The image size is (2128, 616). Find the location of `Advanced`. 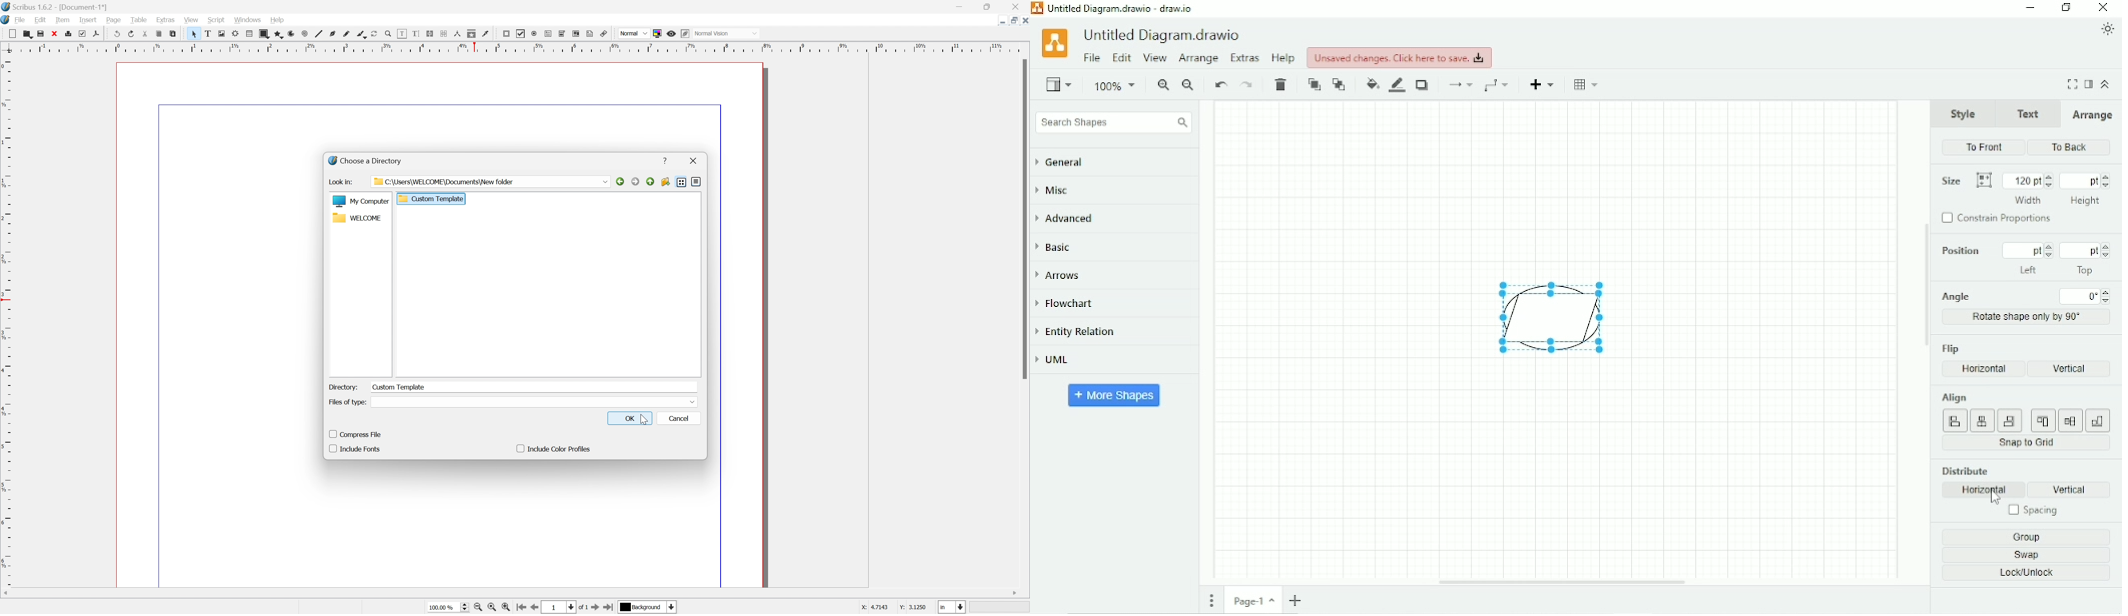

Advanced is located at coordinates (1072, 218).